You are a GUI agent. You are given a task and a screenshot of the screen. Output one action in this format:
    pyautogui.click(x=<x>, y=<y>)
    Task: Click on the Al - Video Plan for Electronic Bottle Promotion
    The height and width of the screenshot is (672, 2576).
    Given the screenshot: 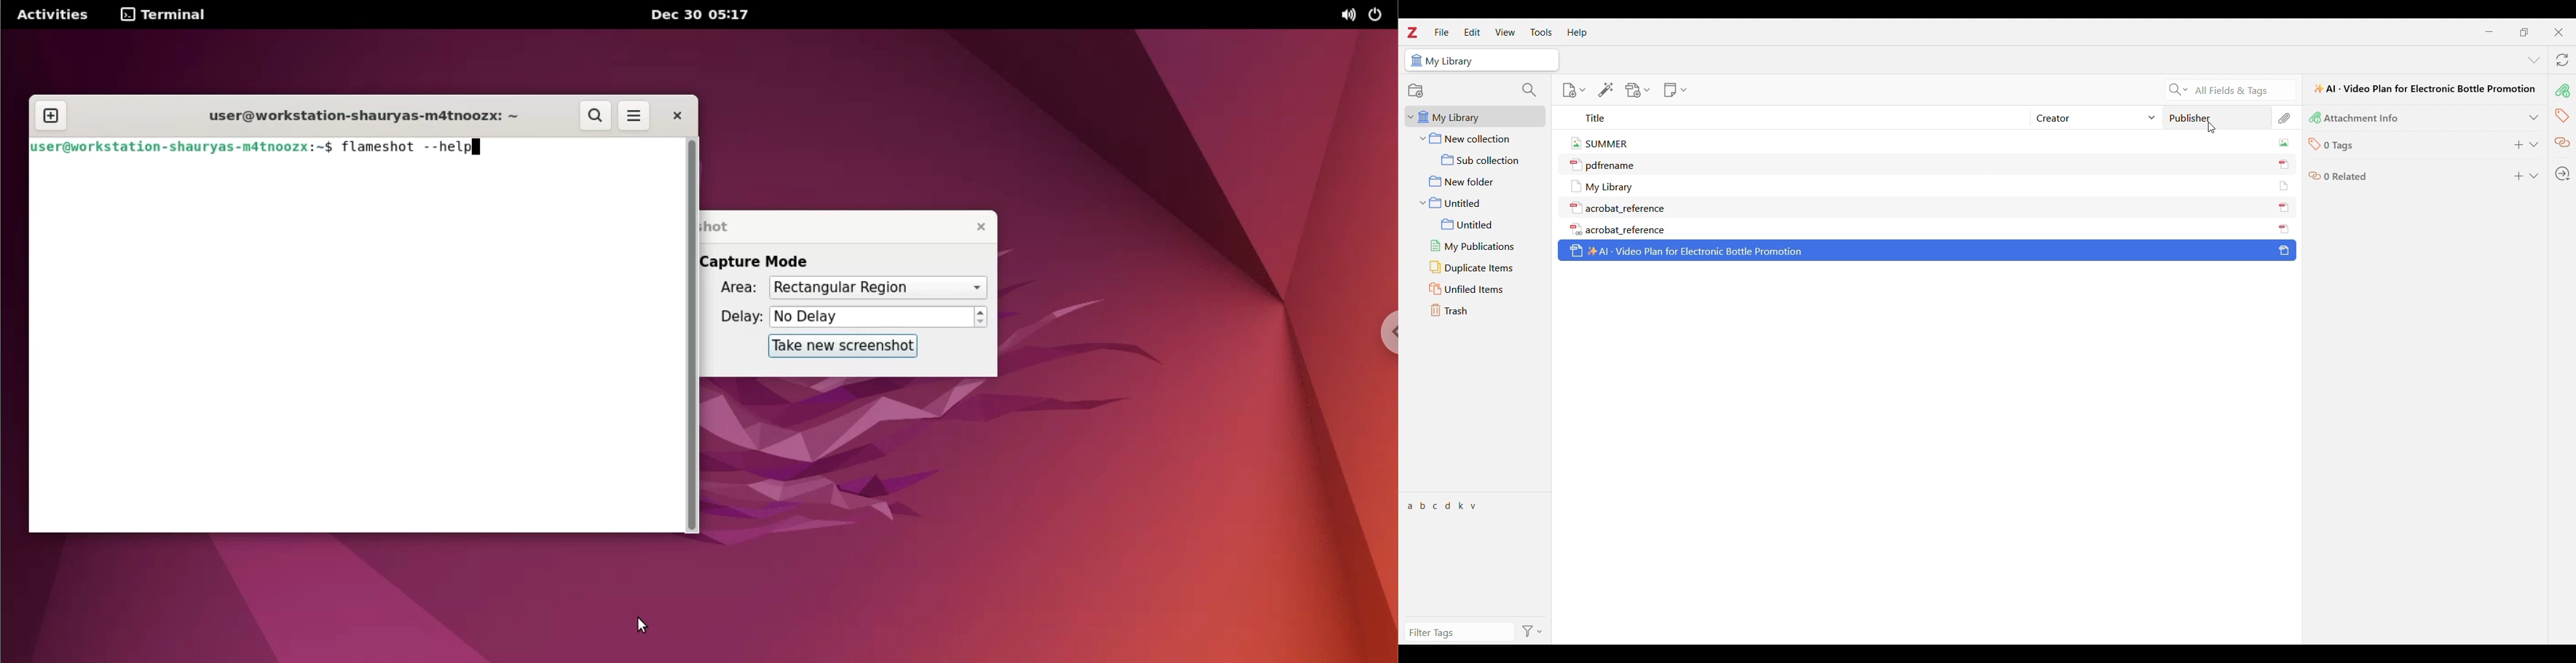 What is the action you would take?
    pyautogui.click(x=1687, y=251)
    